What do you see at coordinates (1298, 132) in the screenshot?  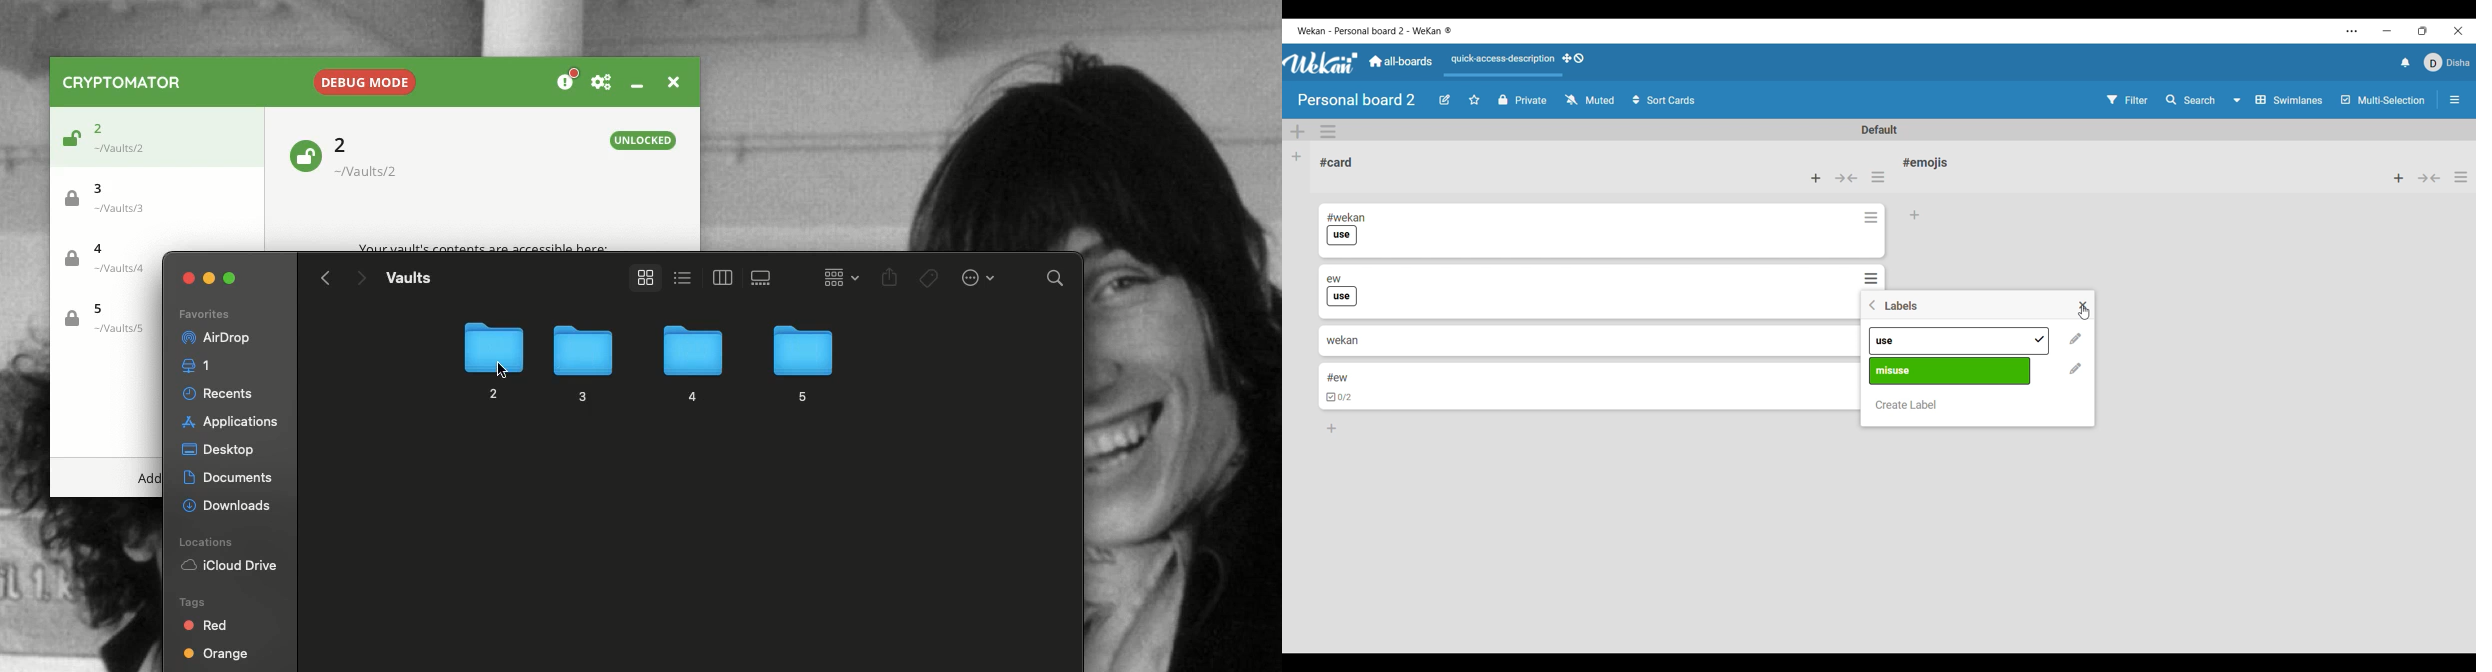 I see `Add swimlane` at bounding box center [1298, 132].